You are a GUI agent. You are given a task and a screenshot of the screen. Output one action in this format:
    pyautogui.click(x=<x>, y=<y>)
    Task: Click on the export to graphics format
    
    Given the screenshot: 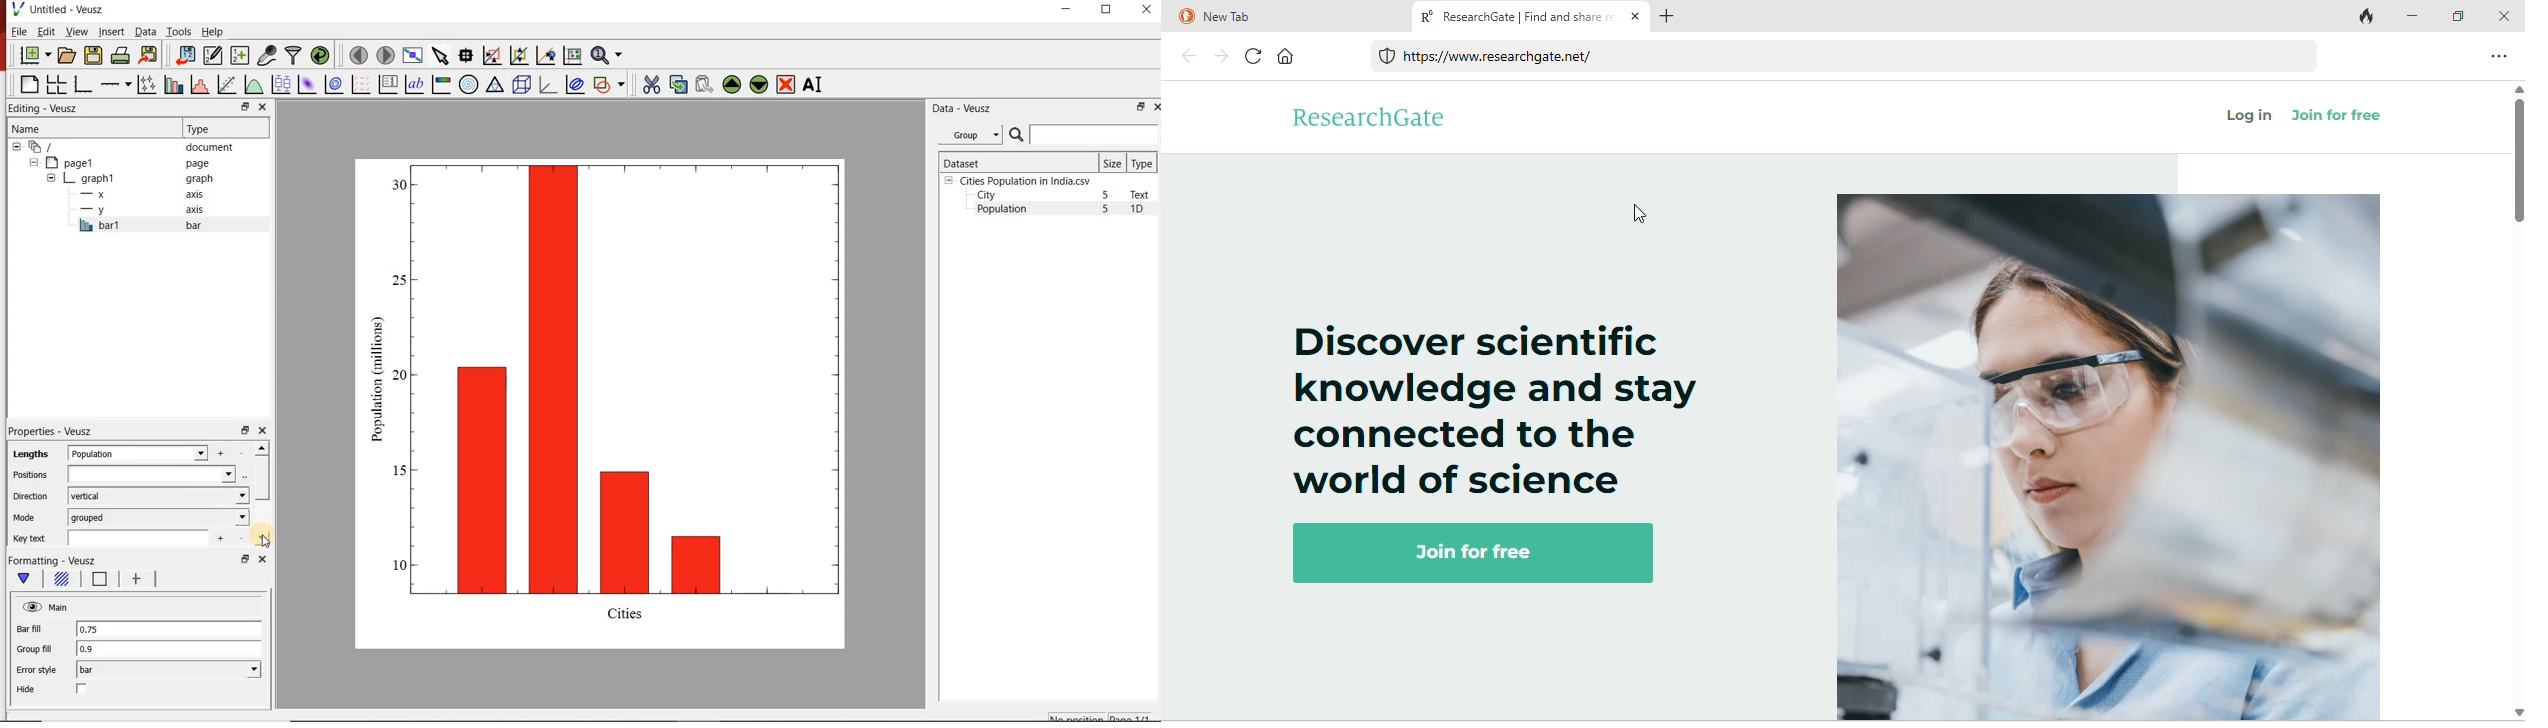 What is the action you would take?
    pyautogui.click(x=149, y=56)
    